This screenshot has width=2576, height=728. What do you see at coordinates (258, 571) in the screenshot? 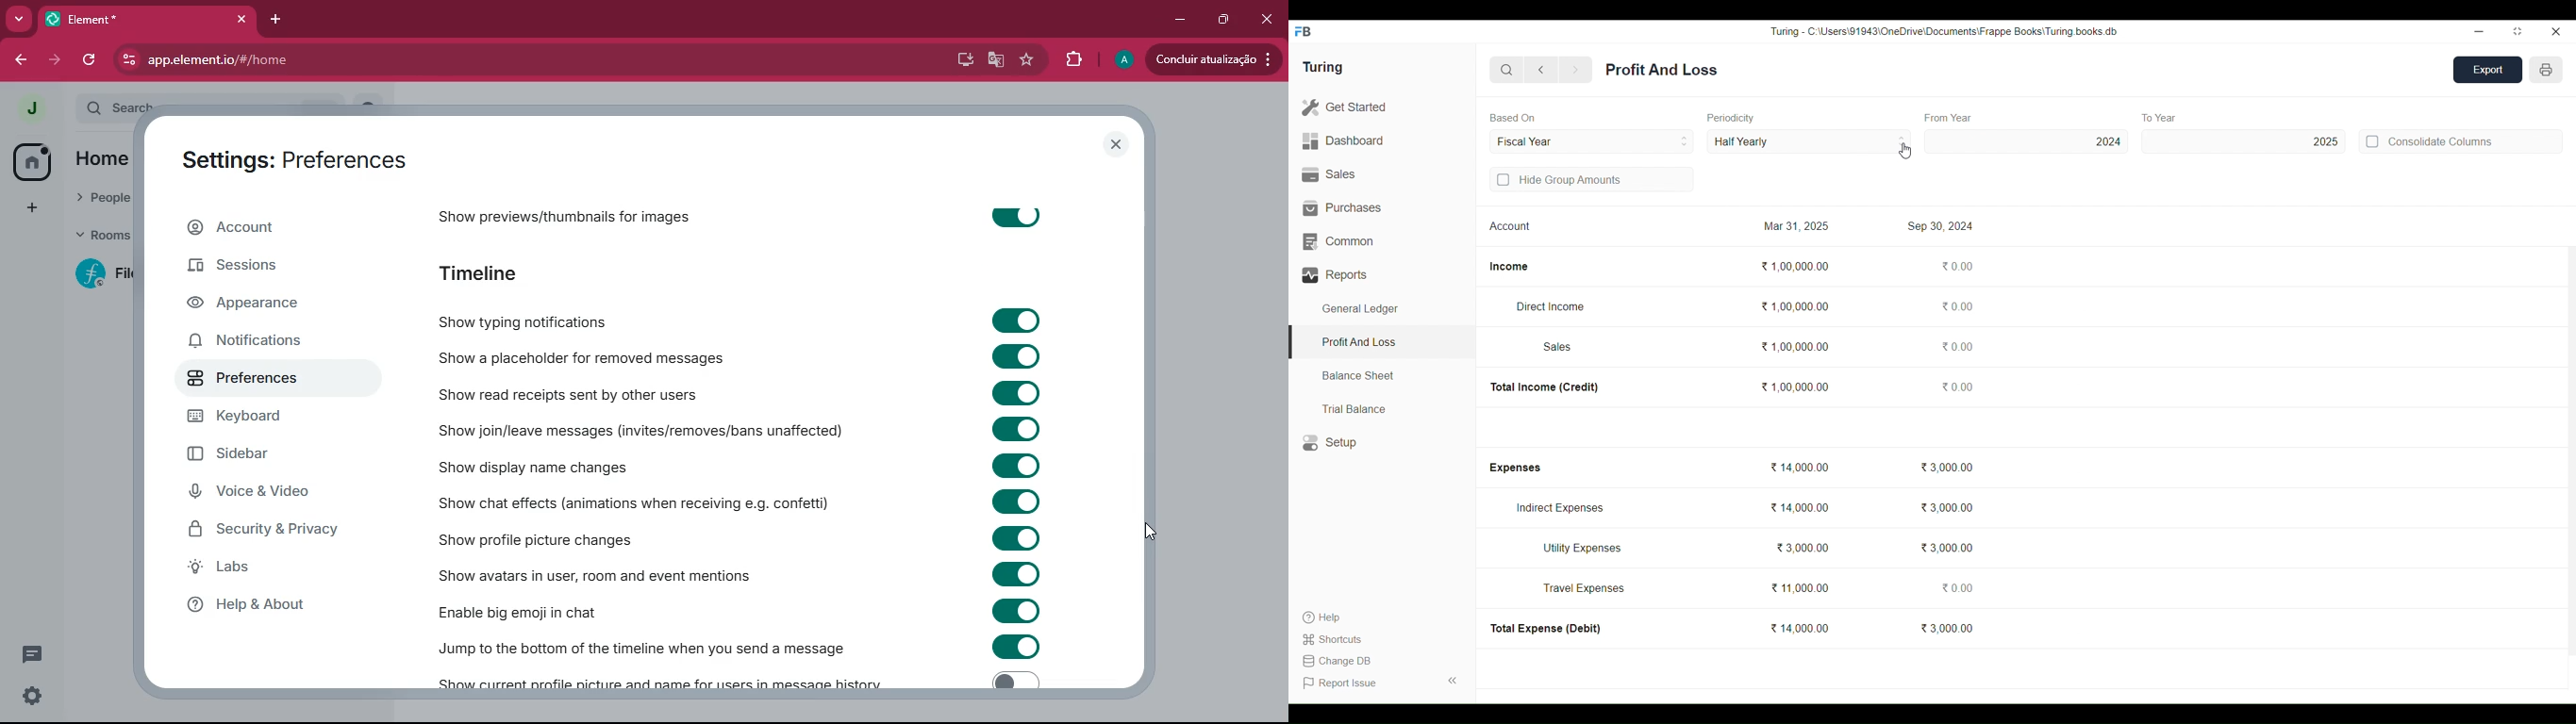
I see `labs` at bounding box center [258, 571].